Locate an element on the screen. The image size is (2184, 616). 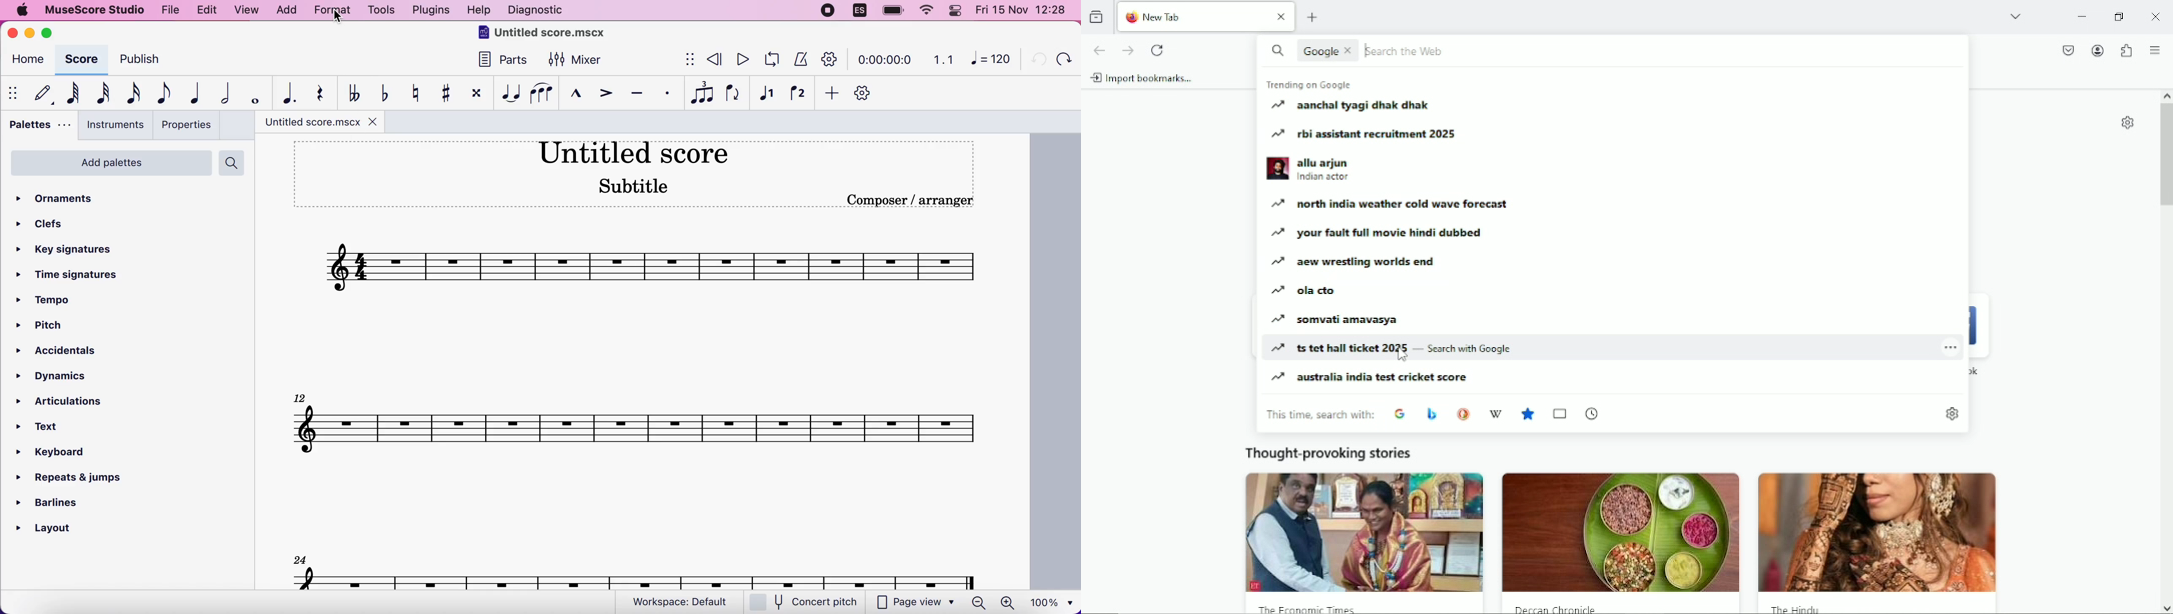
slur is located at coordinates (541, 93).